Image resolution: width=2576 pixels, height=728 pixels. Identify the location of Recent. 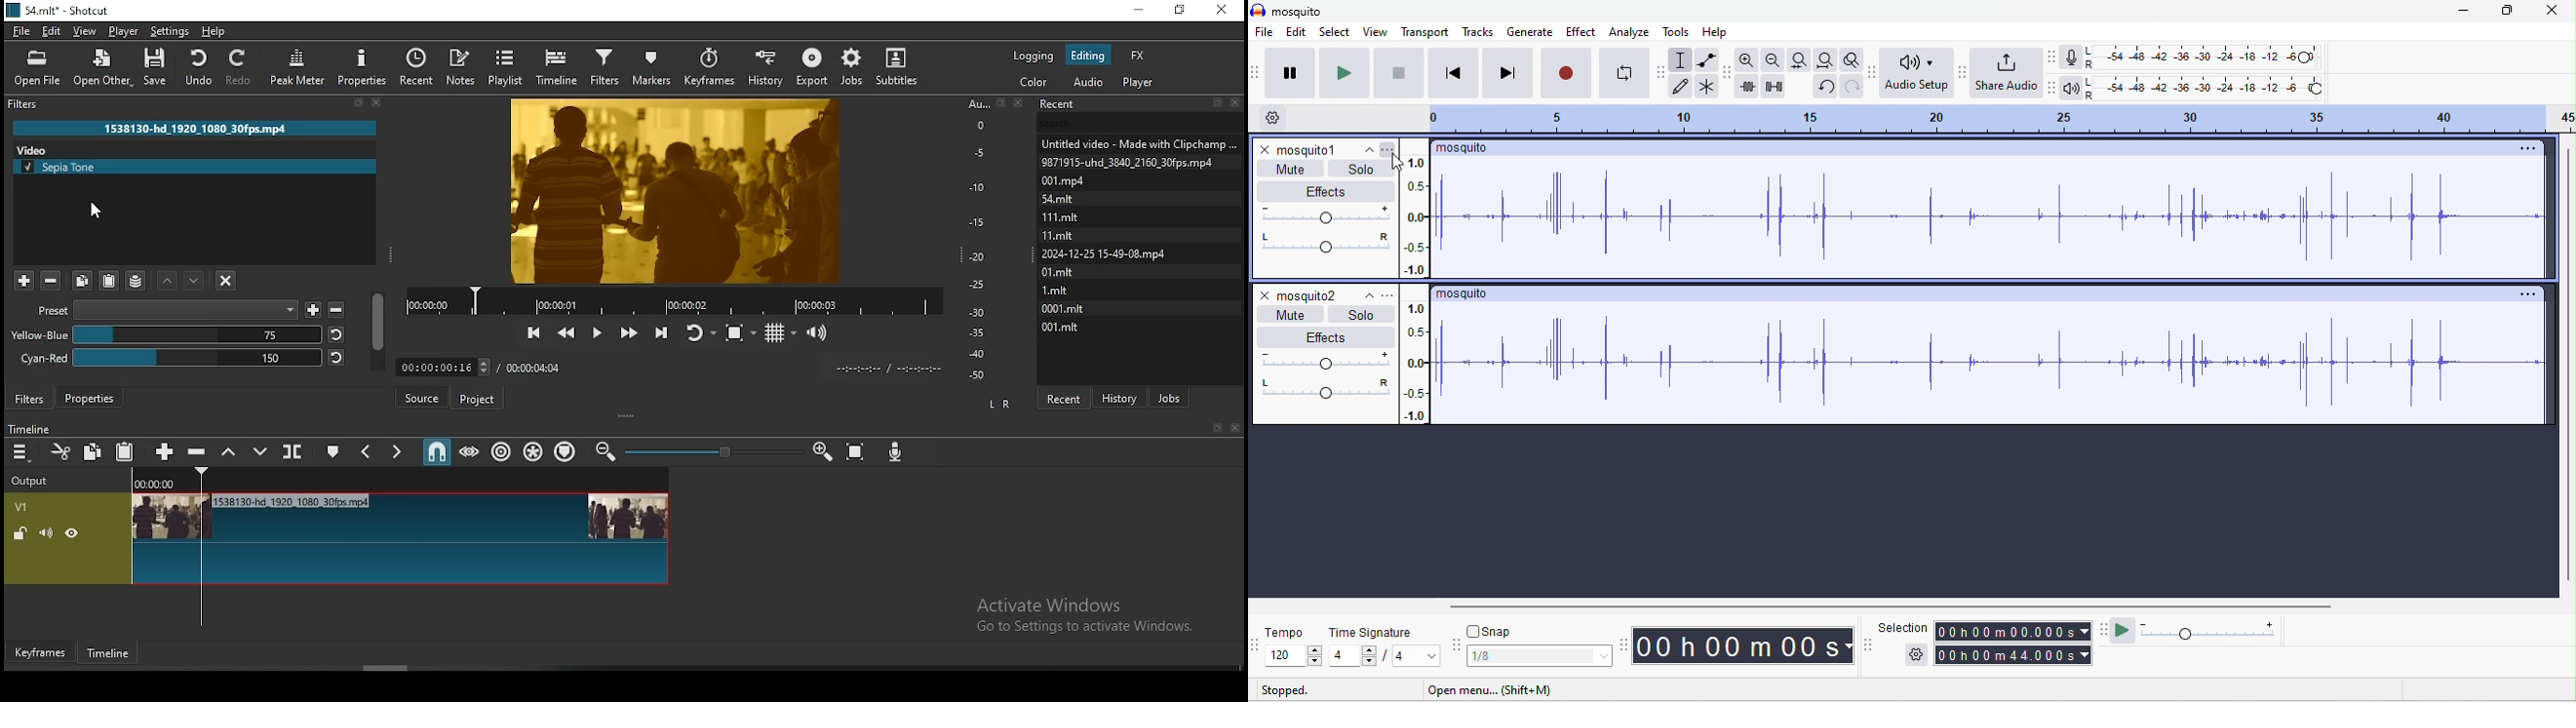
(1142, 101).